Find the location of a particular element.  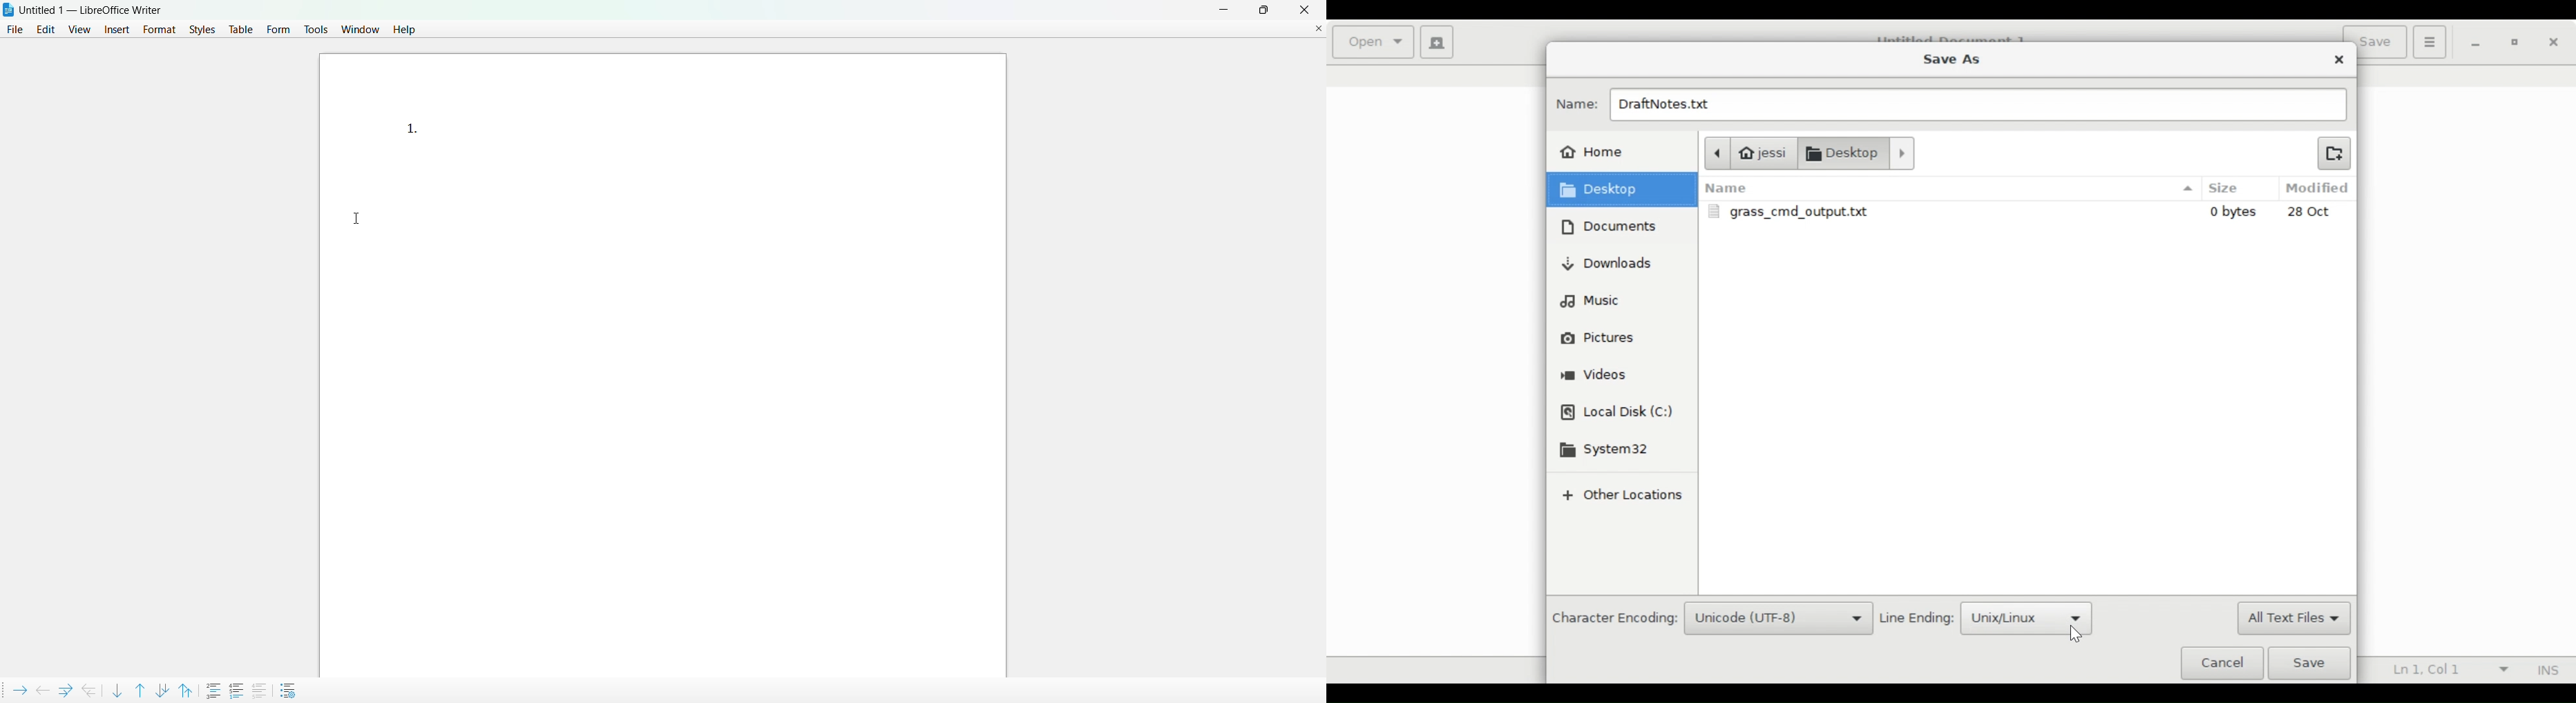

Music is located at coordinates (1591, 300).